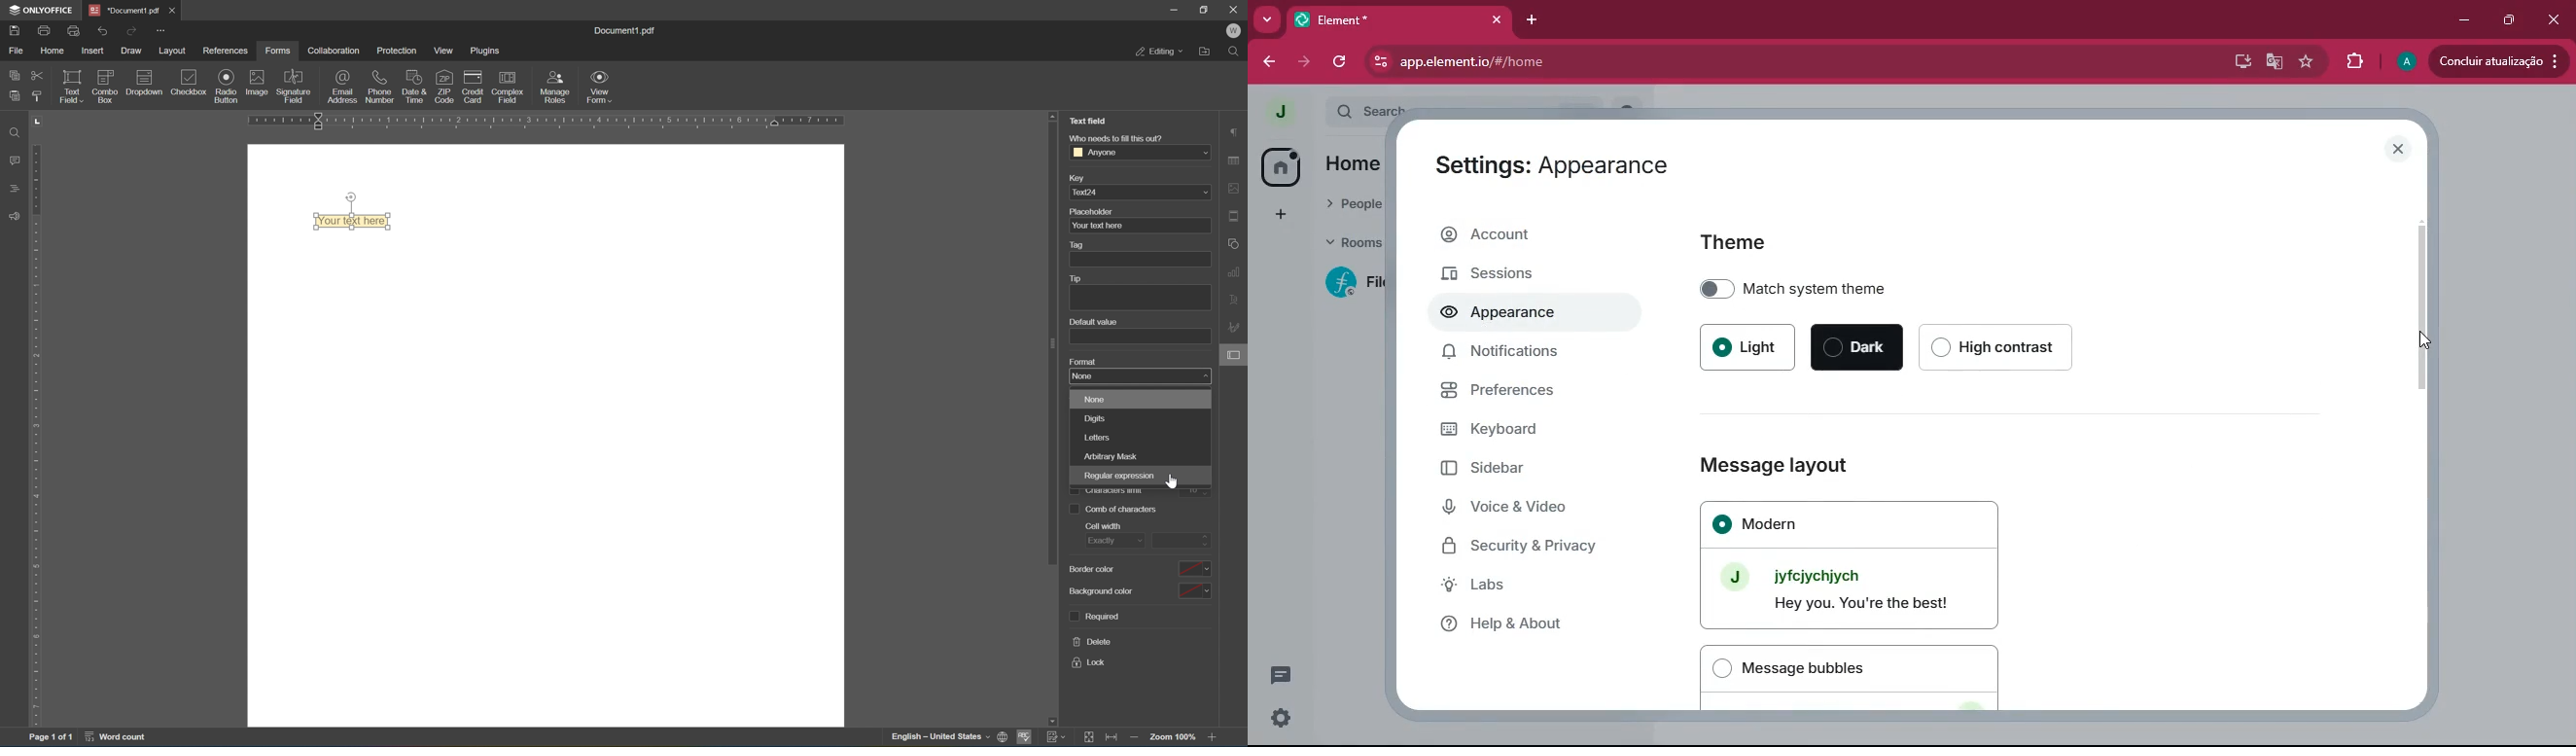 The image size is (2576, 756). What do you see at coordinates (52, 53) in the screenshot?
I see `home` at bounding box center [52, 53].